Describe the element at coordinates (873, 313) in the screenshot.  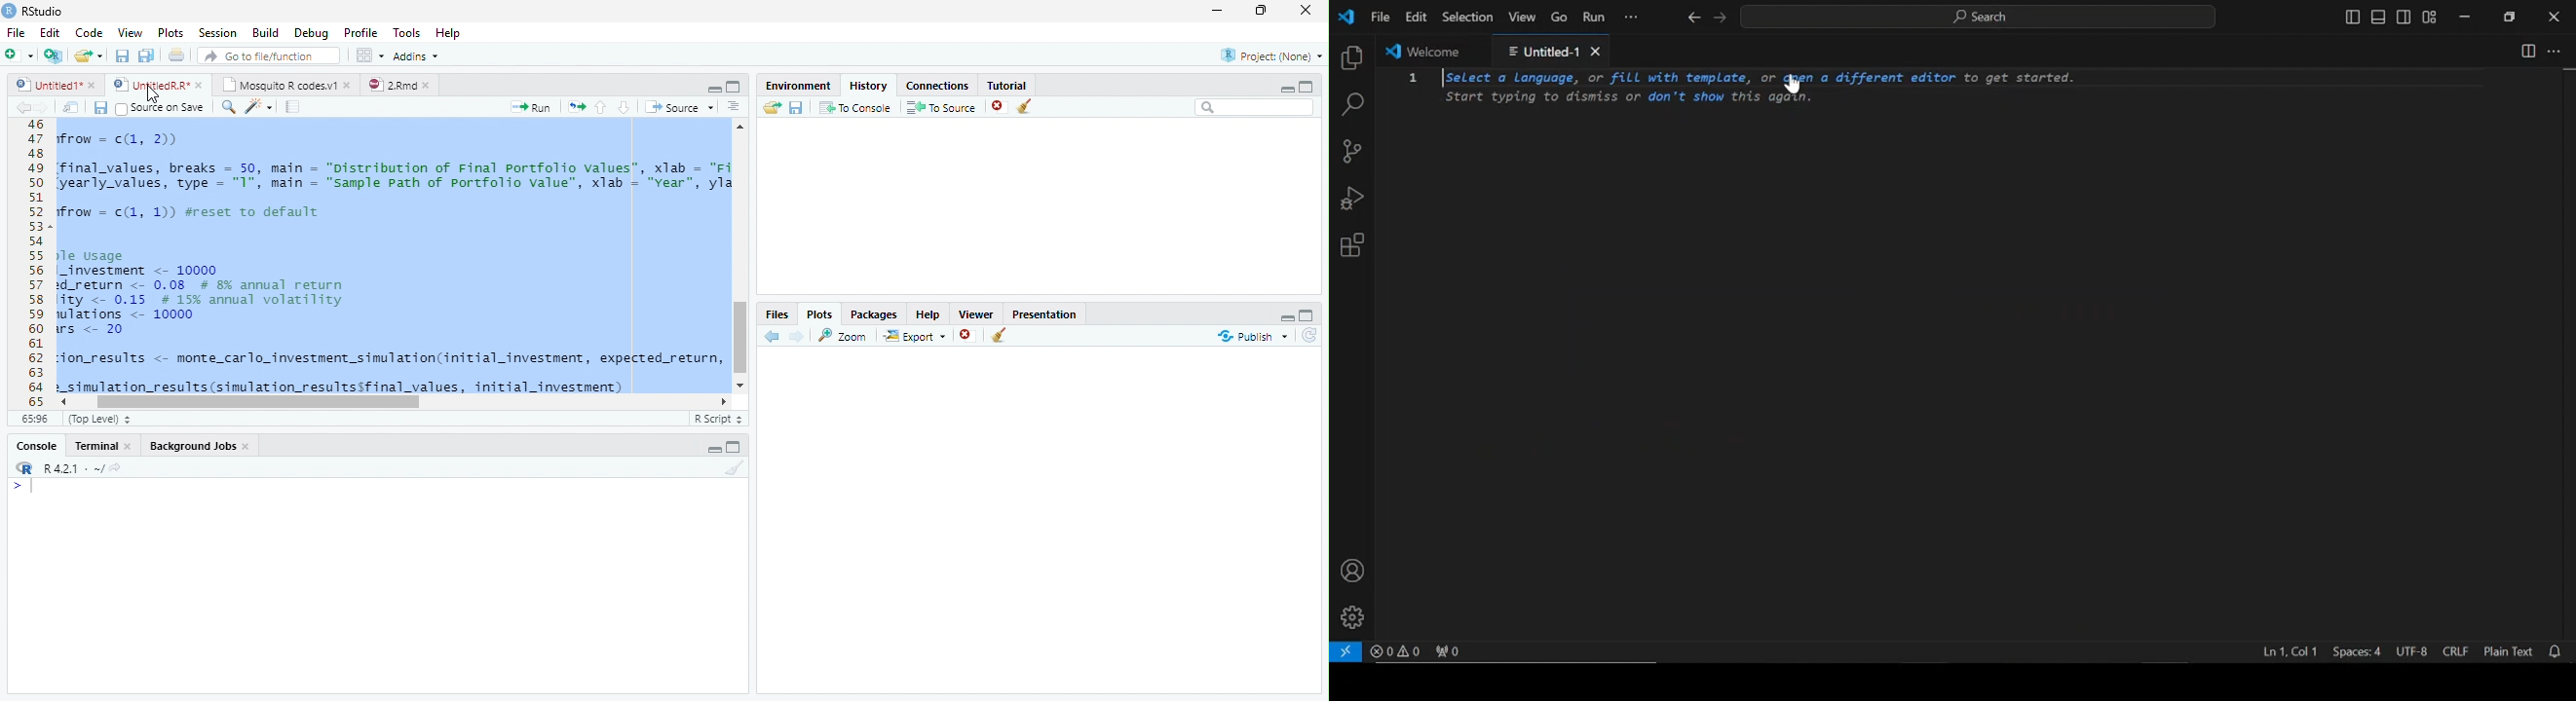
I see `Packages` at that location.